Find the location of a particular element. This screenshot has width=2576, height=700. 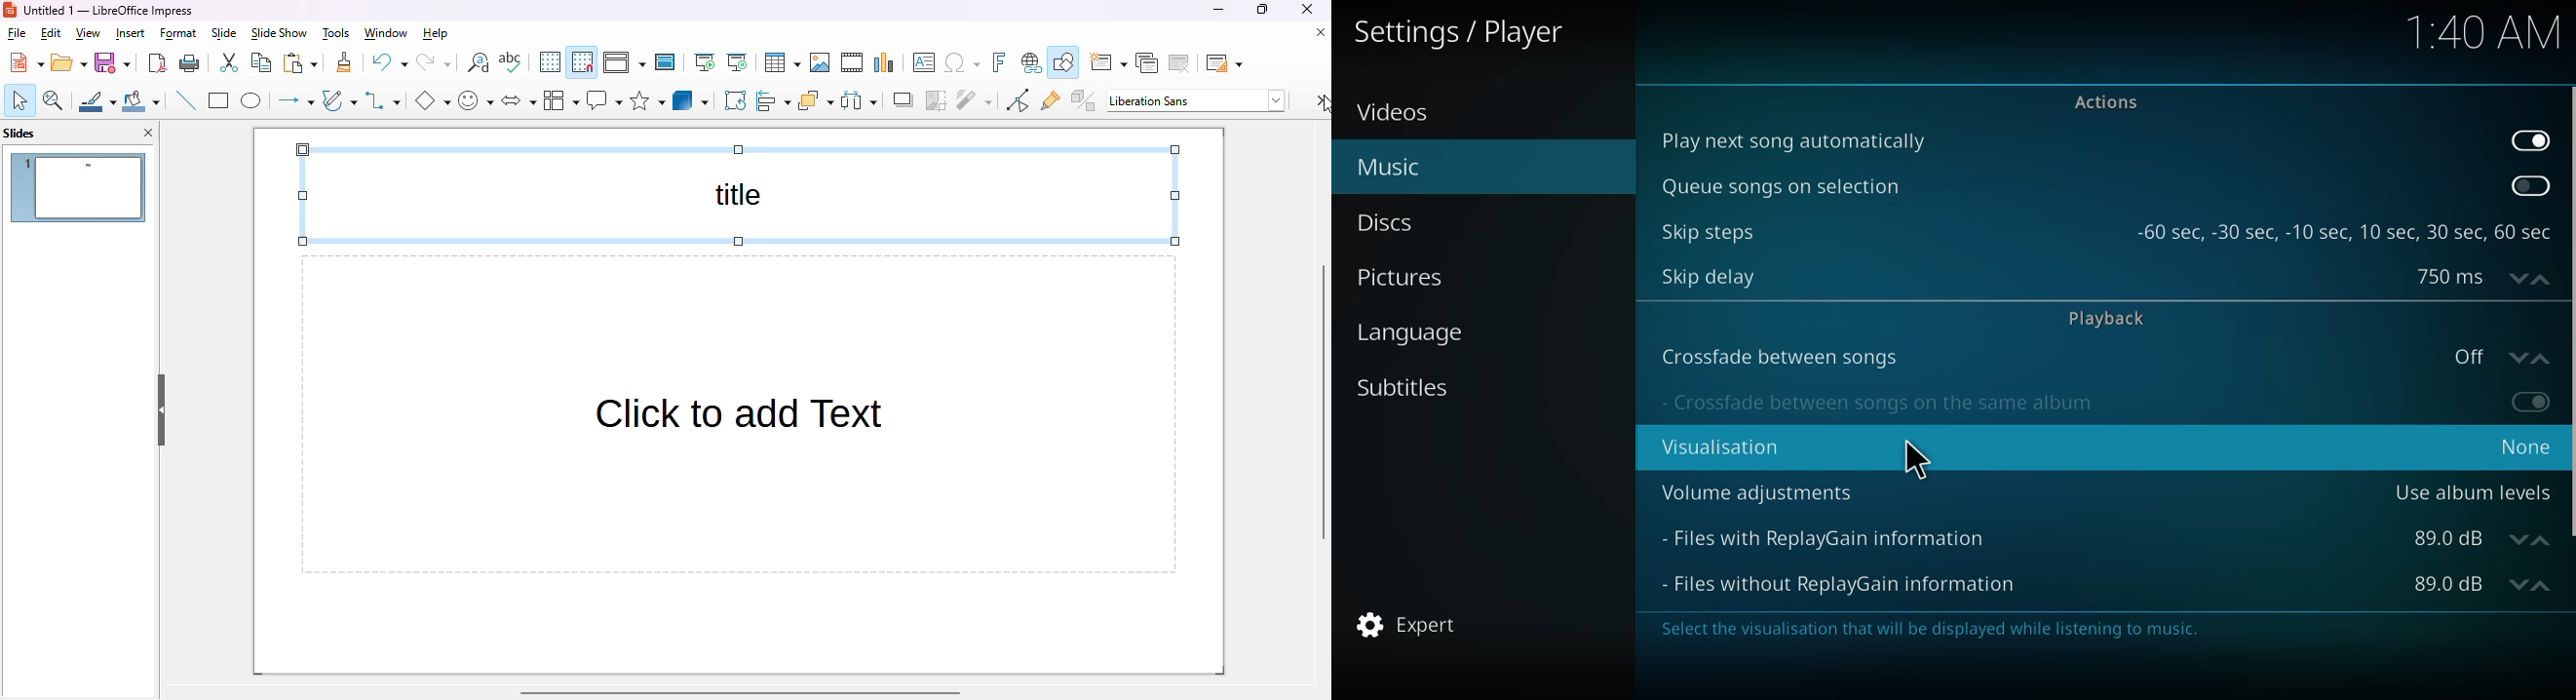

curves and polygons is located at coordinates (339, 100).